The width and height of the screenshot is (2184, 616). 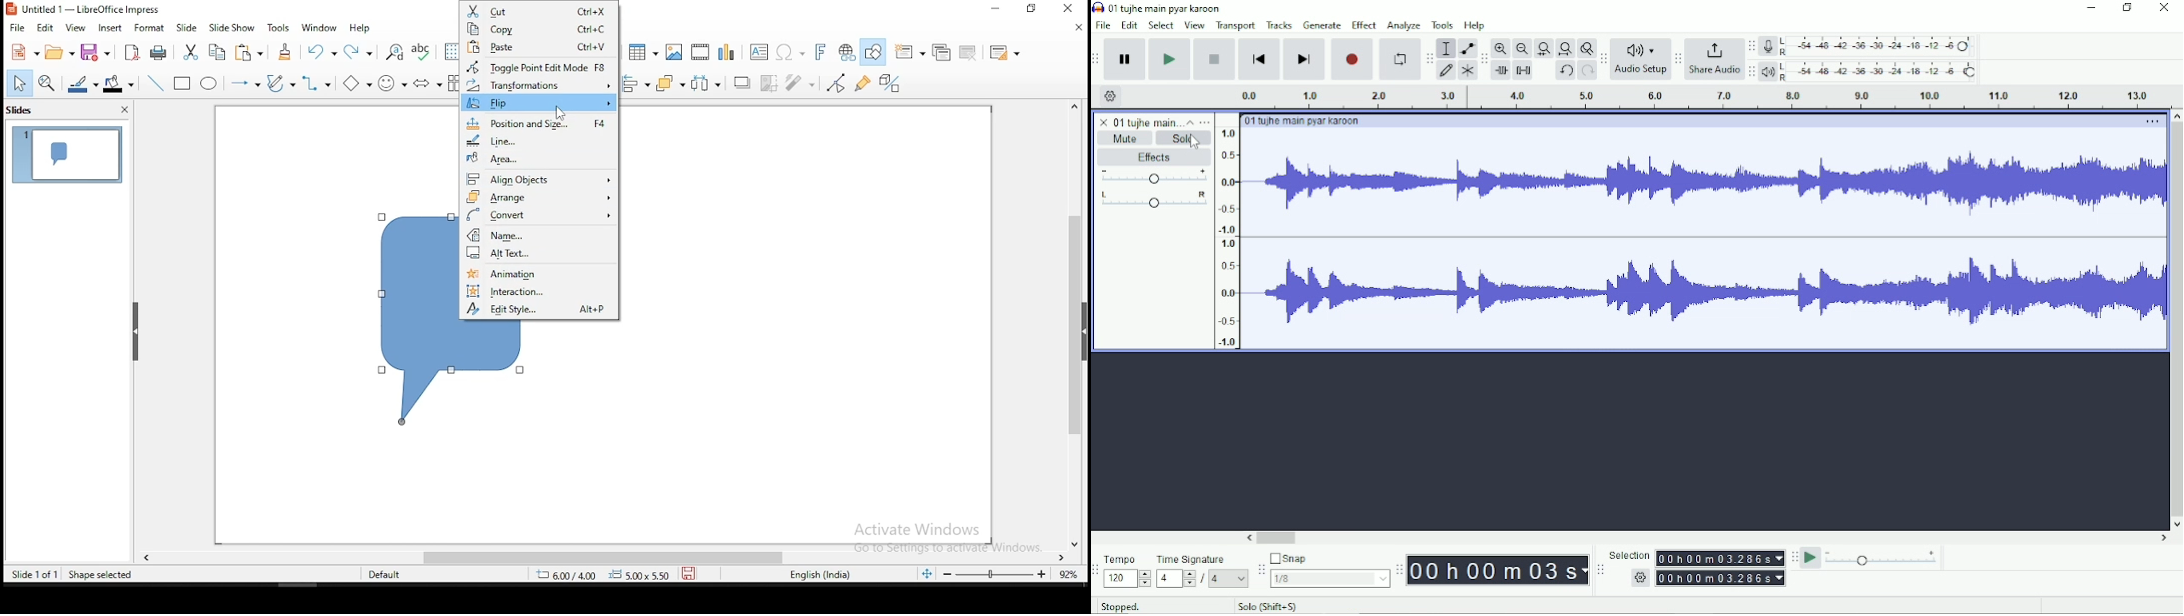 What do you see at coordinates (1126, 59) in the screenshot?
I see `Pause` at bounding box center [1126, 59].